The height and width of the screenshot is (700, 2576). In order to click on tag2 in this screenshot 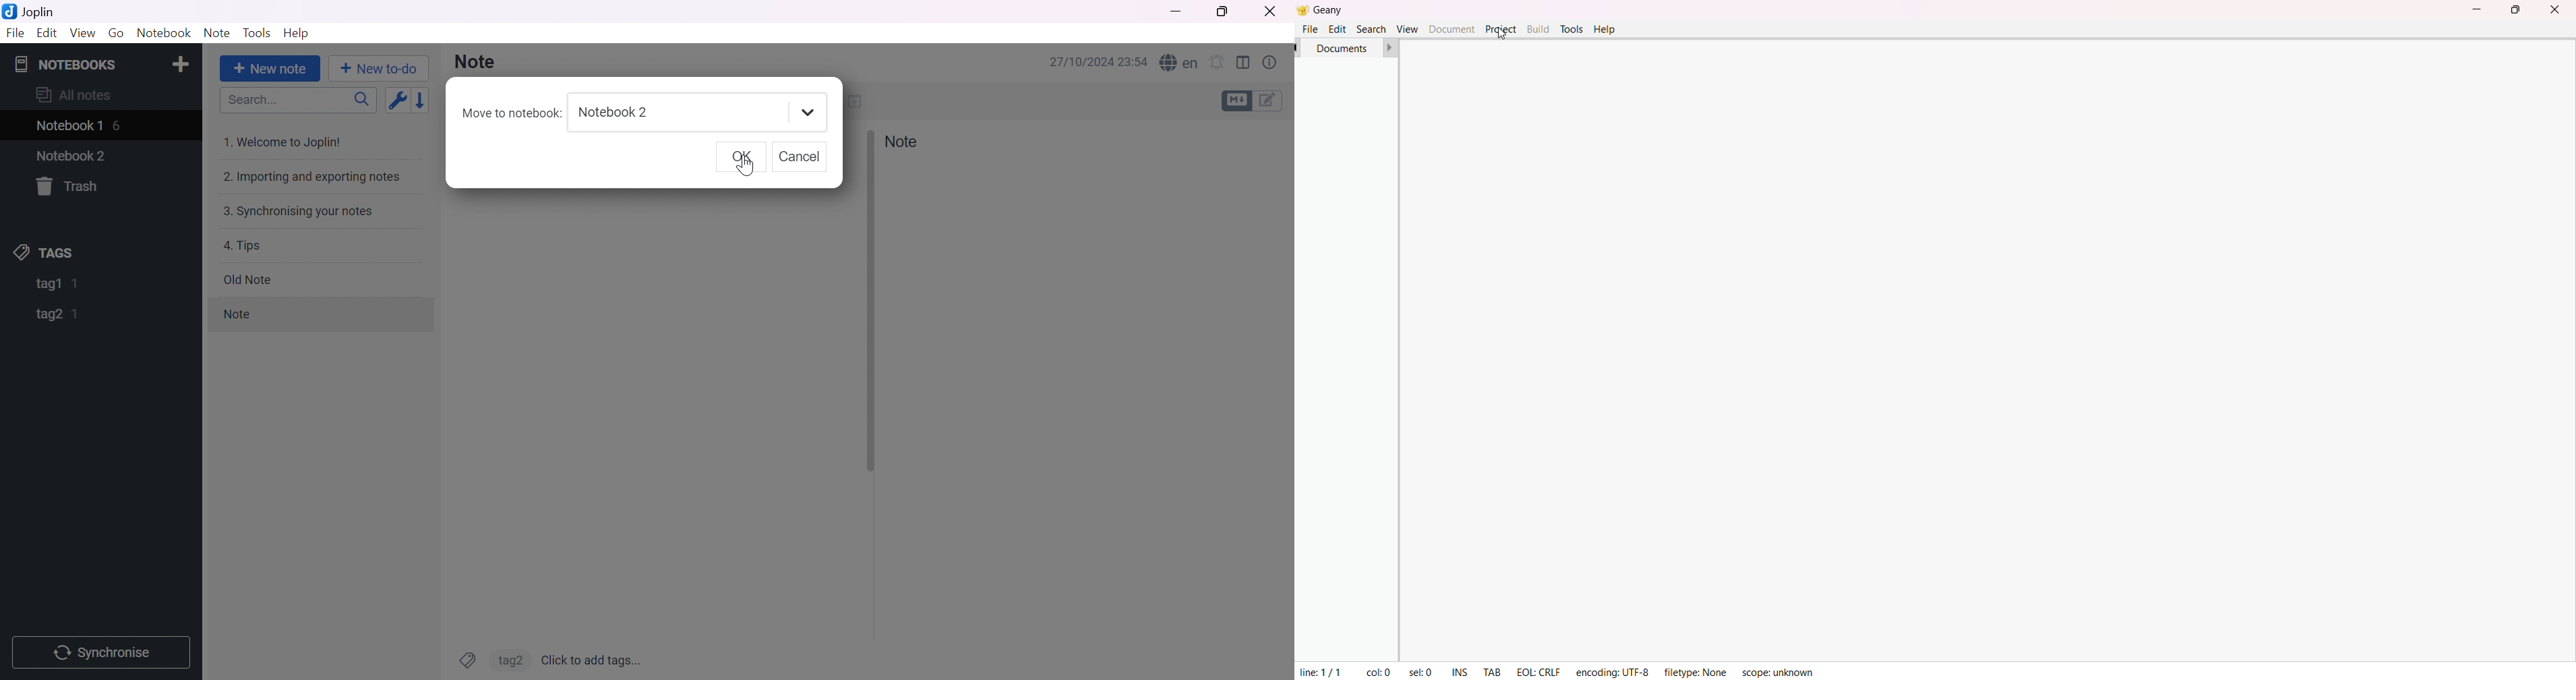, I will do `click(509, 659)`.